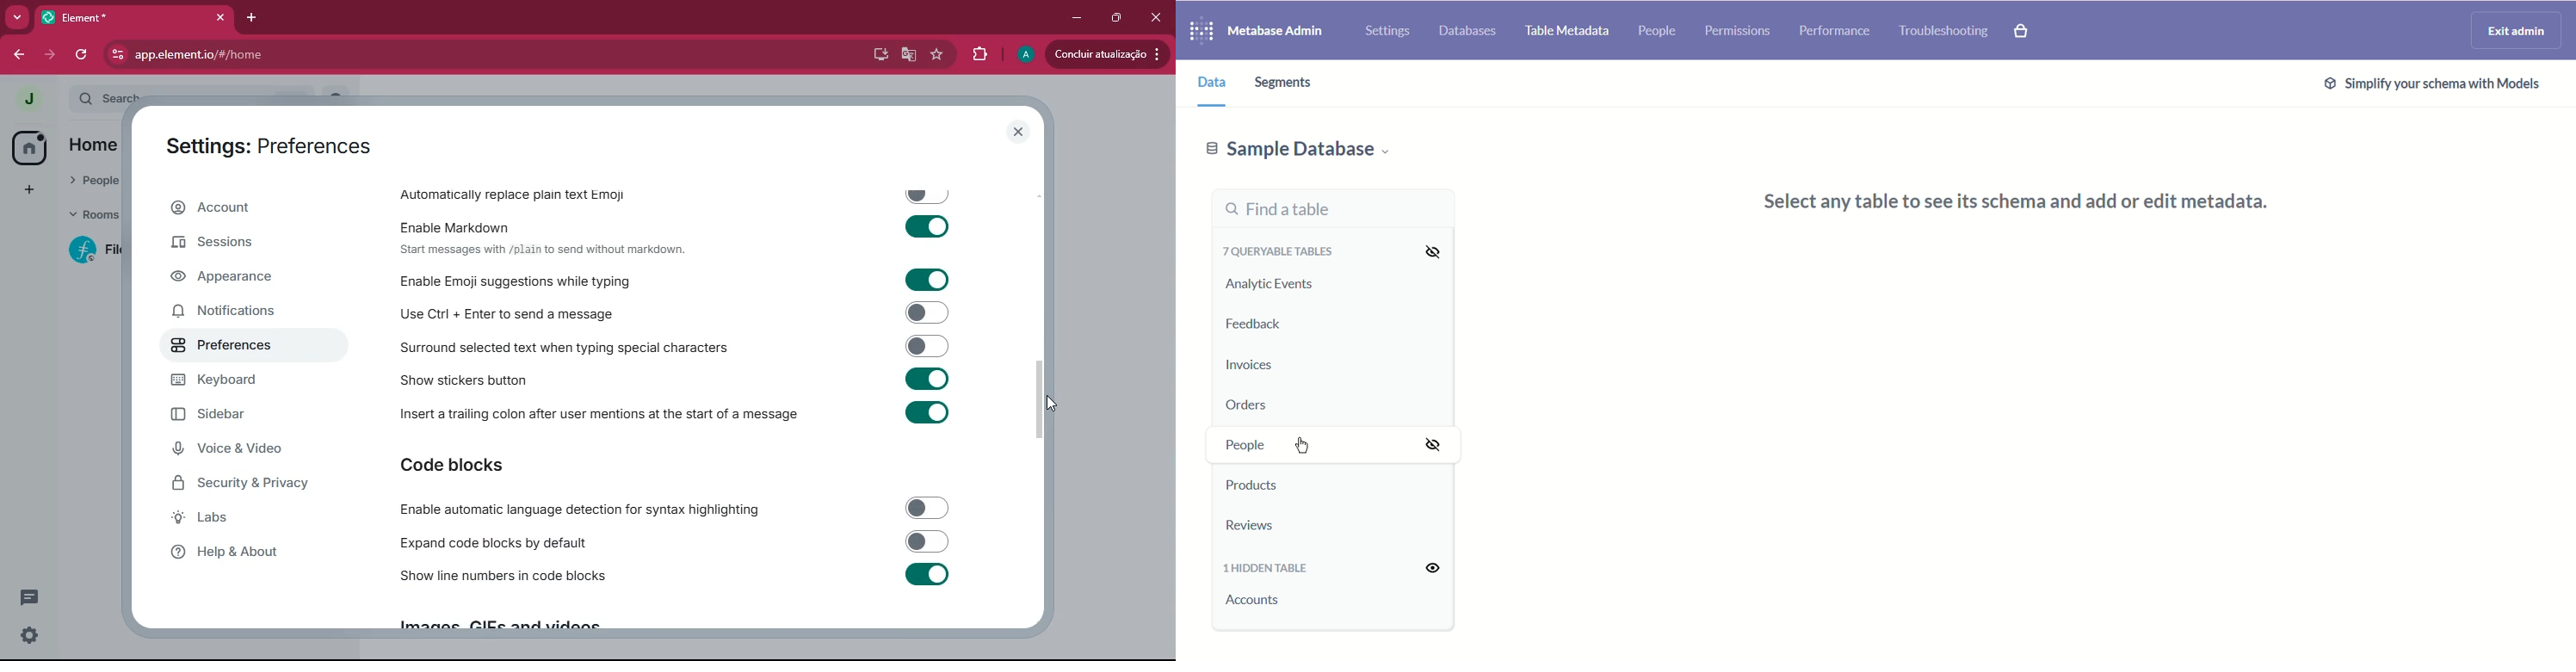 The image size is (2576, 672). I want to click on Surround selected text when typing special characters, so click(677, 346).